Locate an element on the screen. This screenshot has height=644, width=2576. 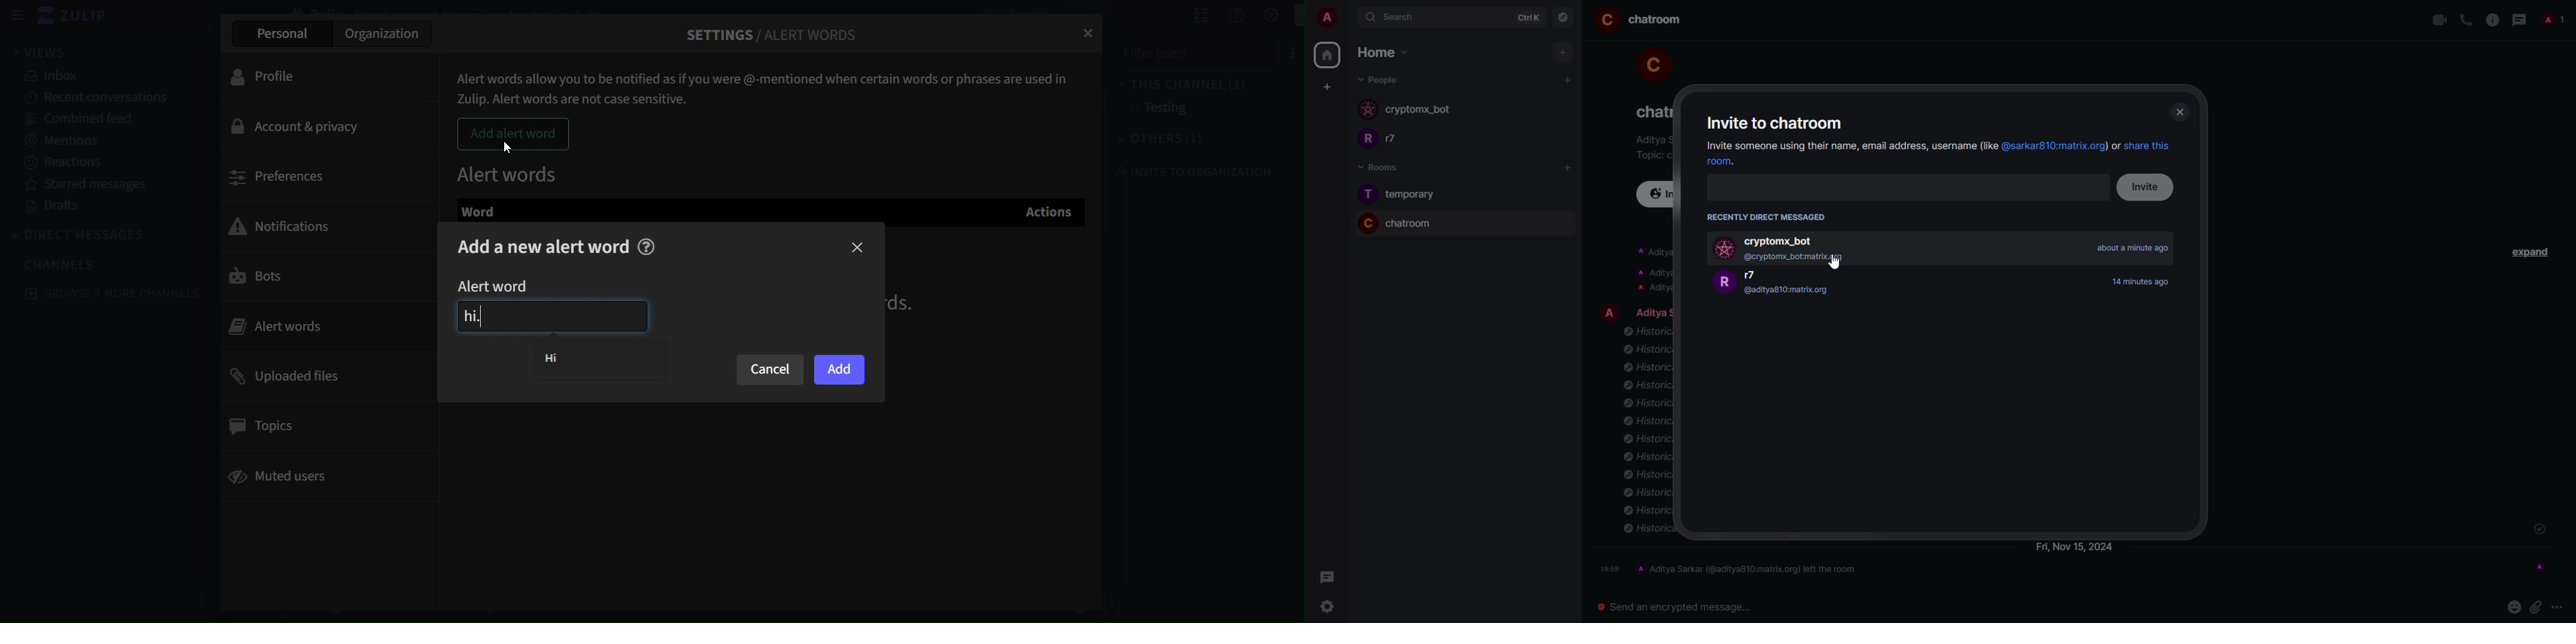
preferences is located at coordinates (279, 176).